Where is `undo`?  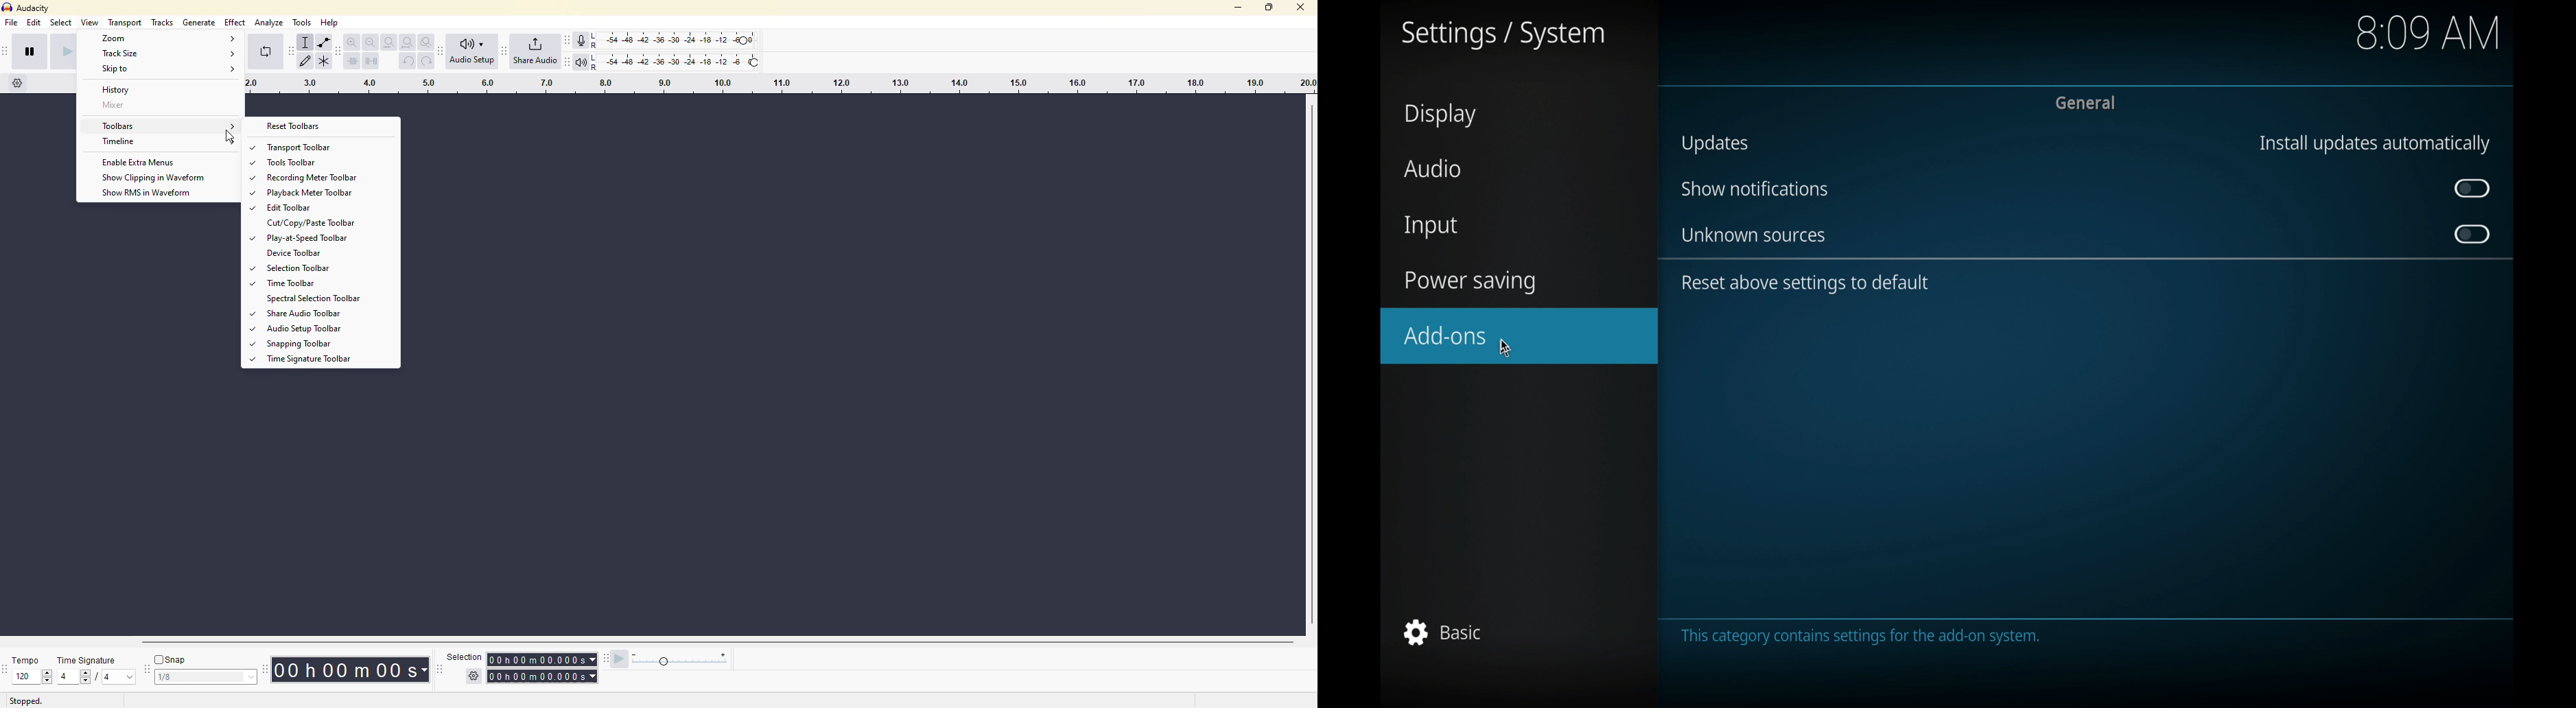 undo is located at coordinates (408, 60).